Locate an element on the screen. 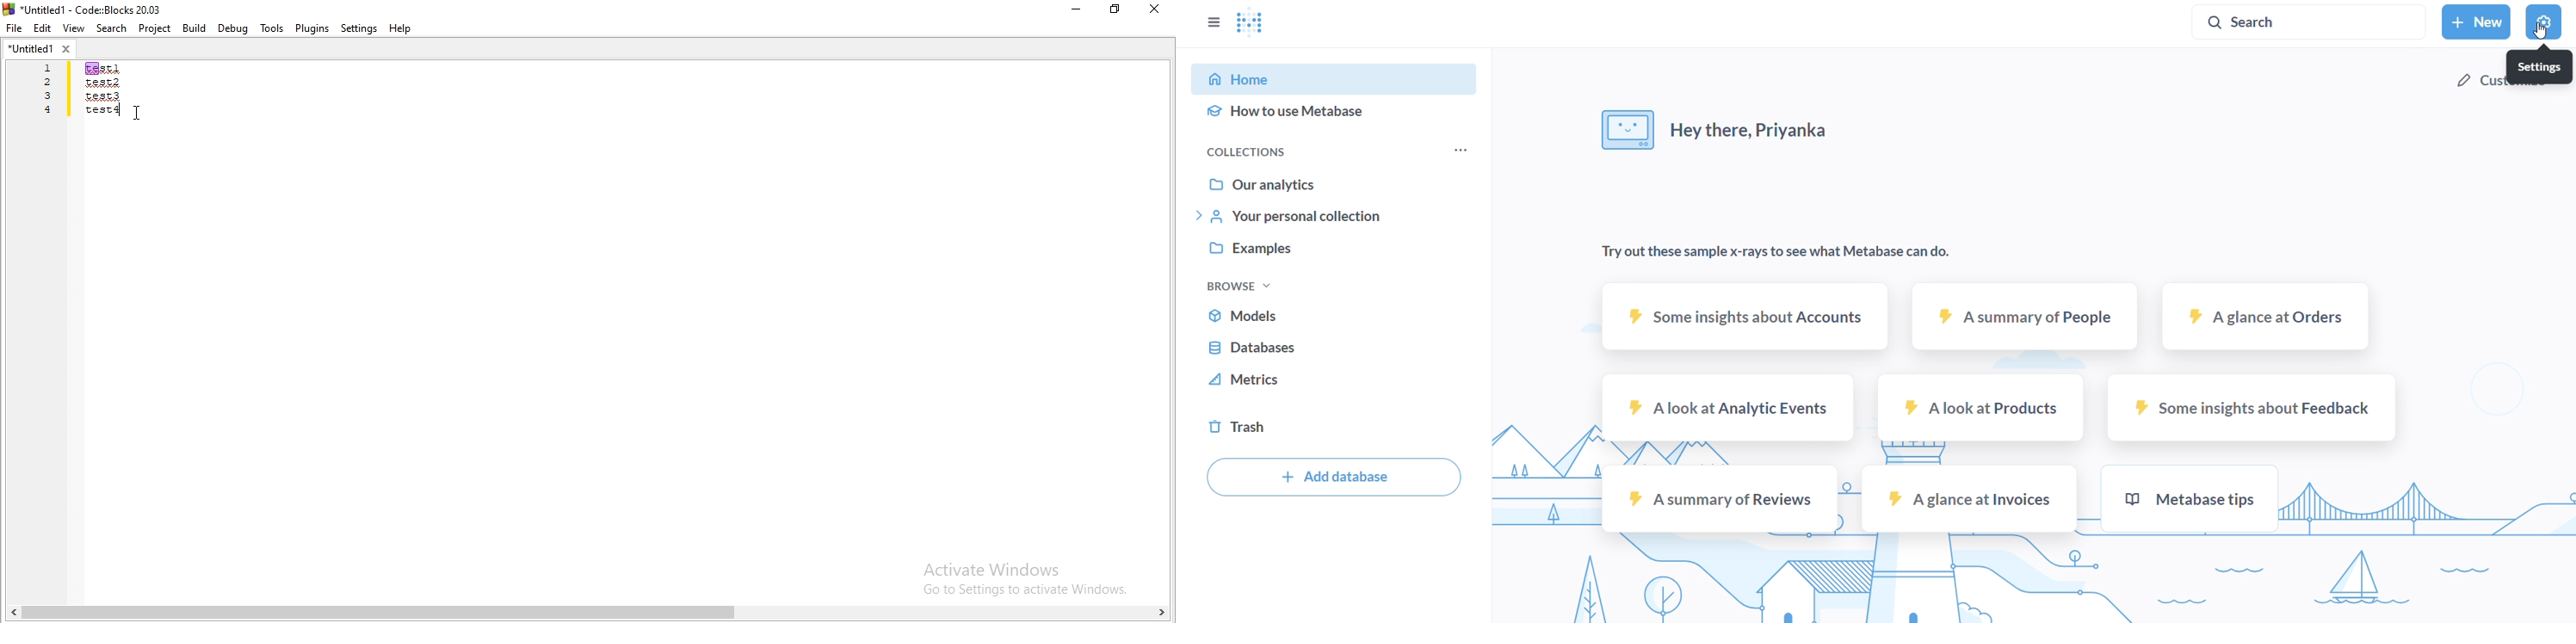 This screenshot has width=2576, height=644. 1,2,3,4,5 is located at coordinates (42, 102).